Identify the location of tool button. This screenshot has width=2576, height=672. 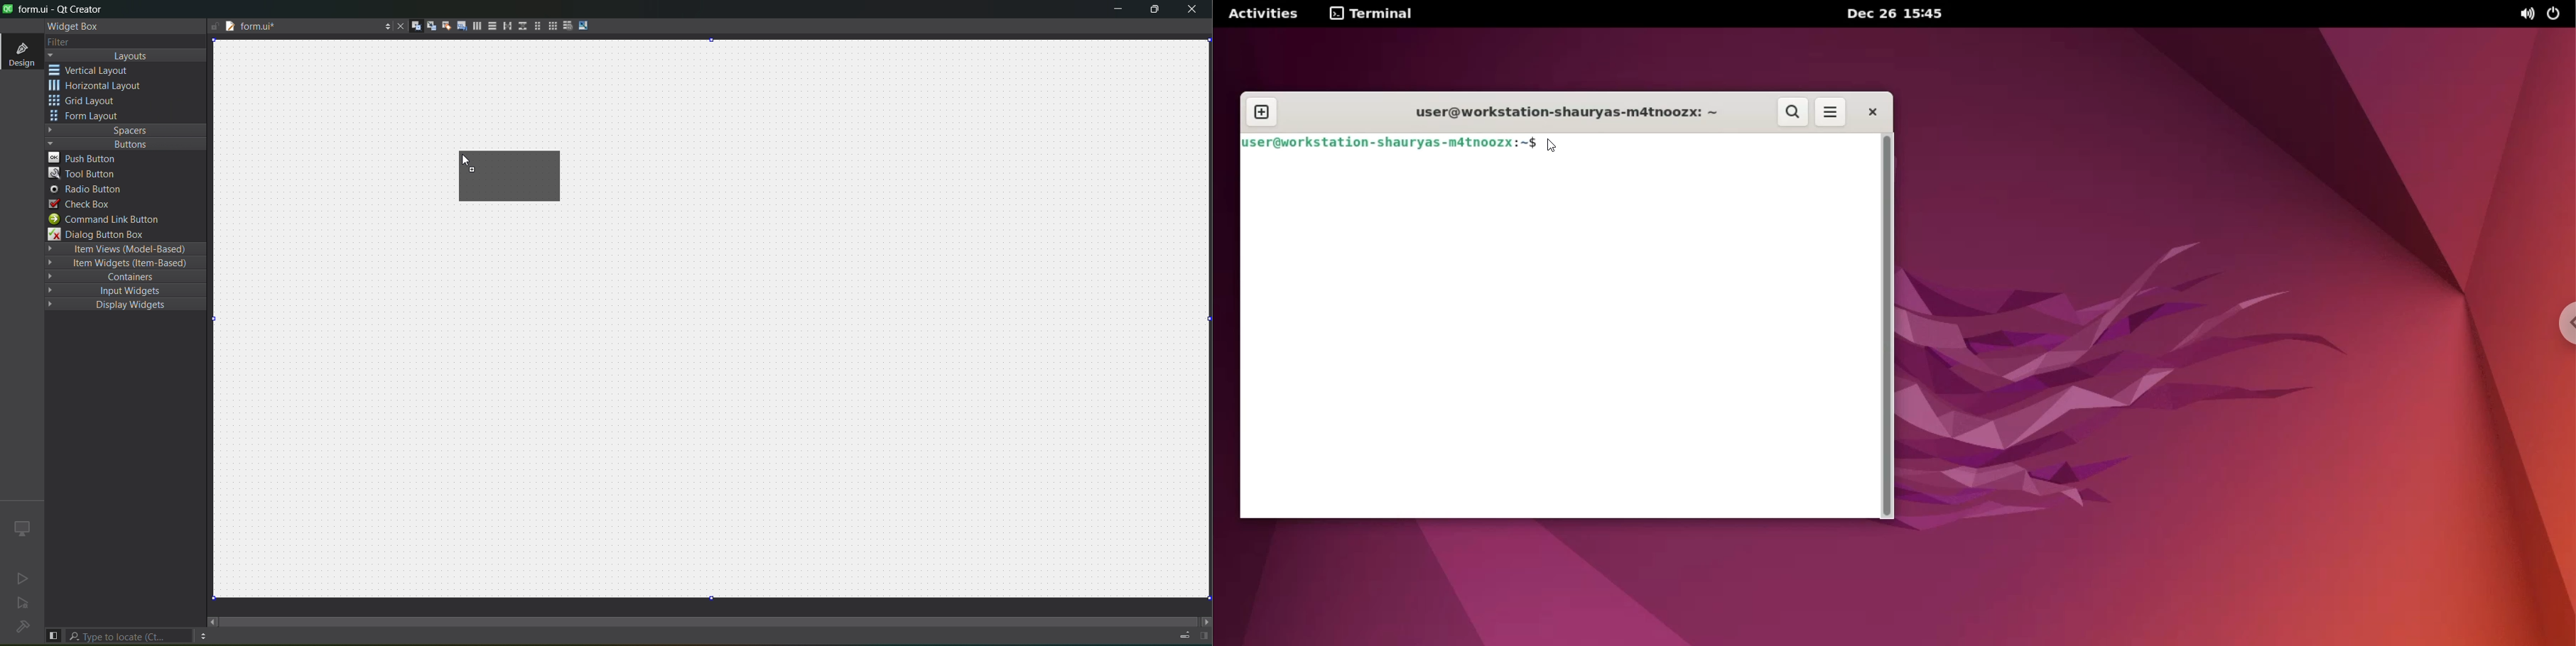
(83, 173).